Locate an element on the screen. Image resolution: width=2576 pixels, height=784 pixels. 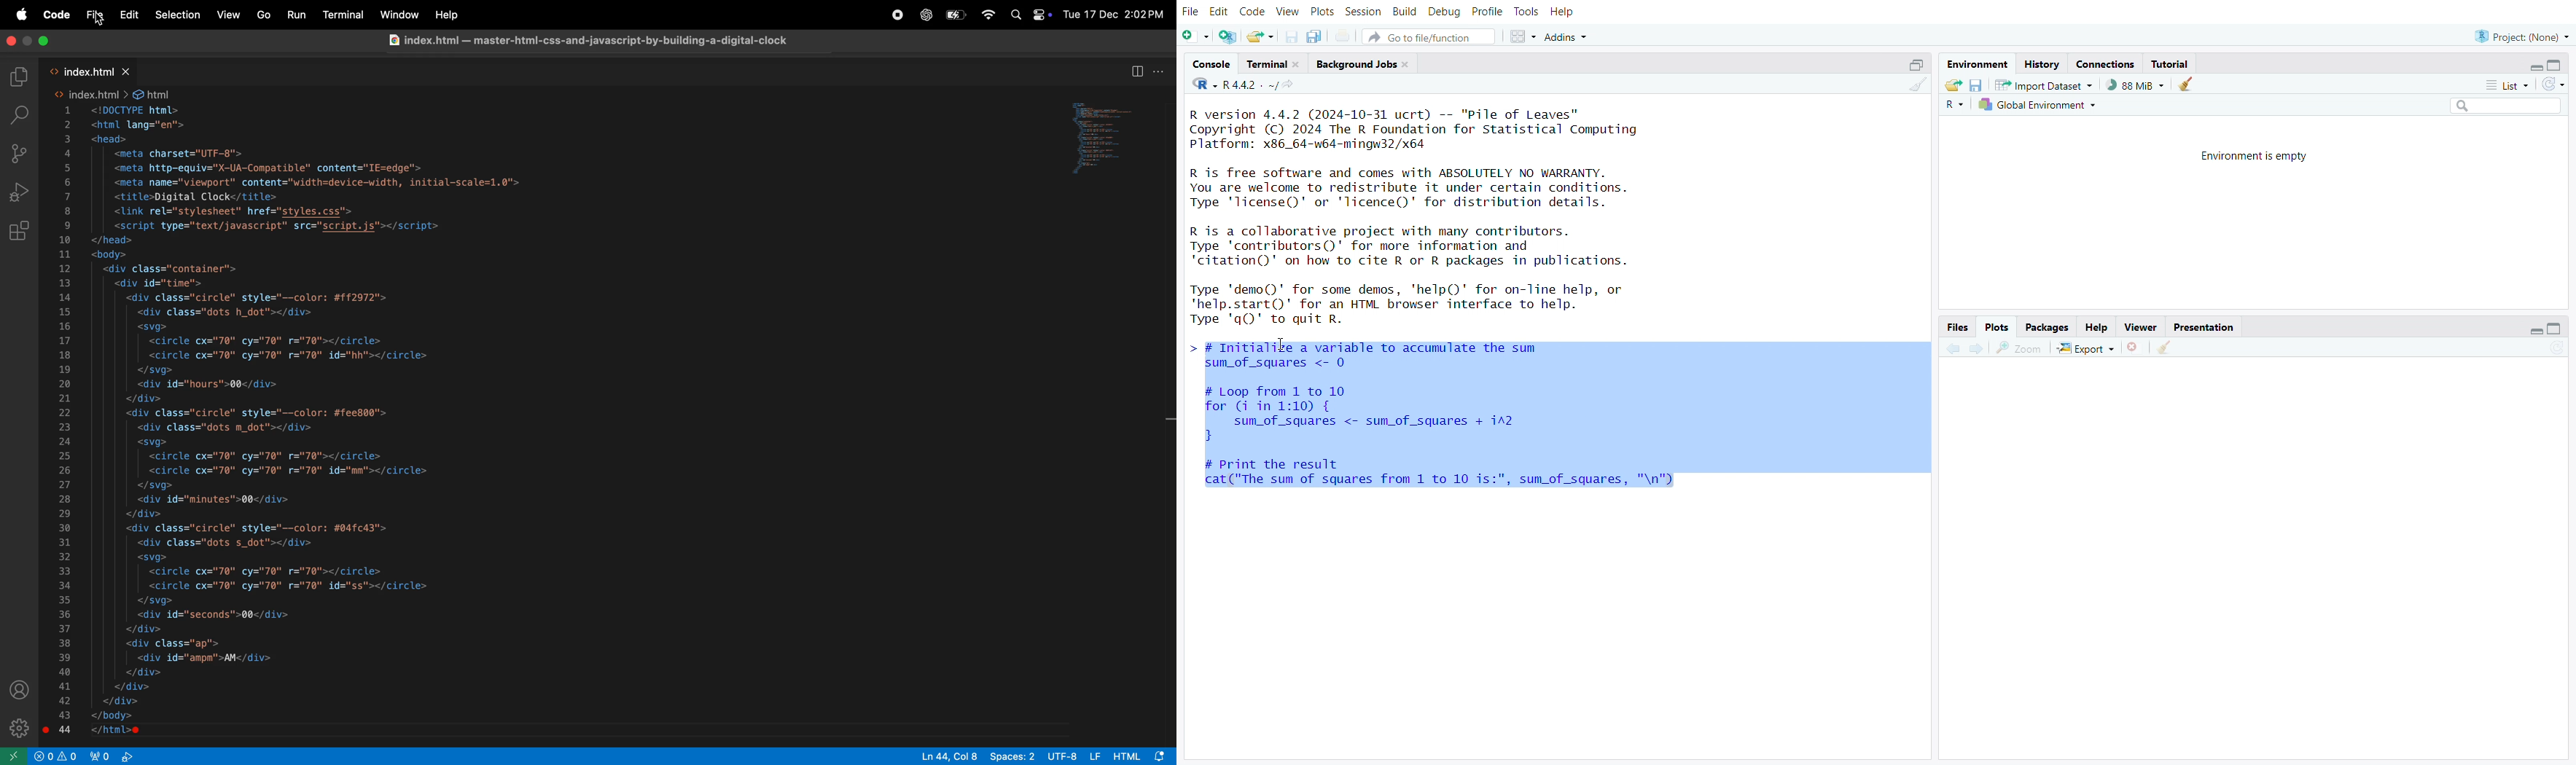
search is located at coordinates (2501, 106).